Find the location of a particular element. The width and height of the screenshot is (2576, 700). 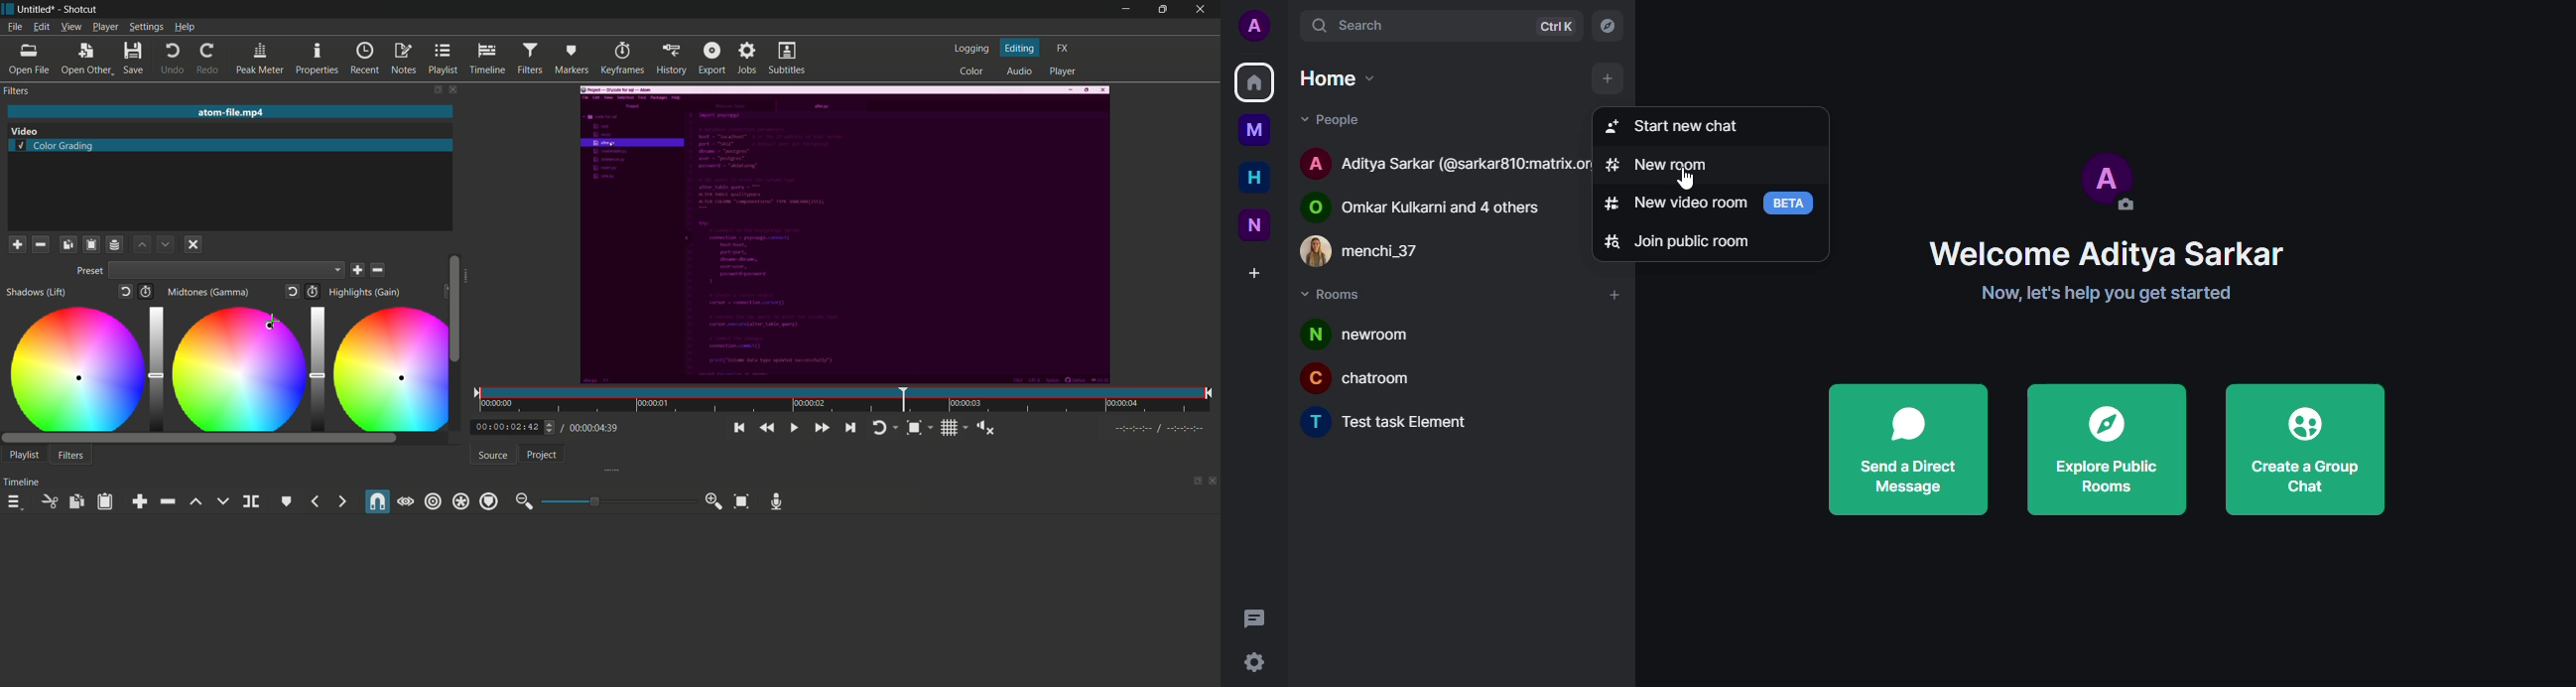

Scroller is located at coordinates (457, 308).